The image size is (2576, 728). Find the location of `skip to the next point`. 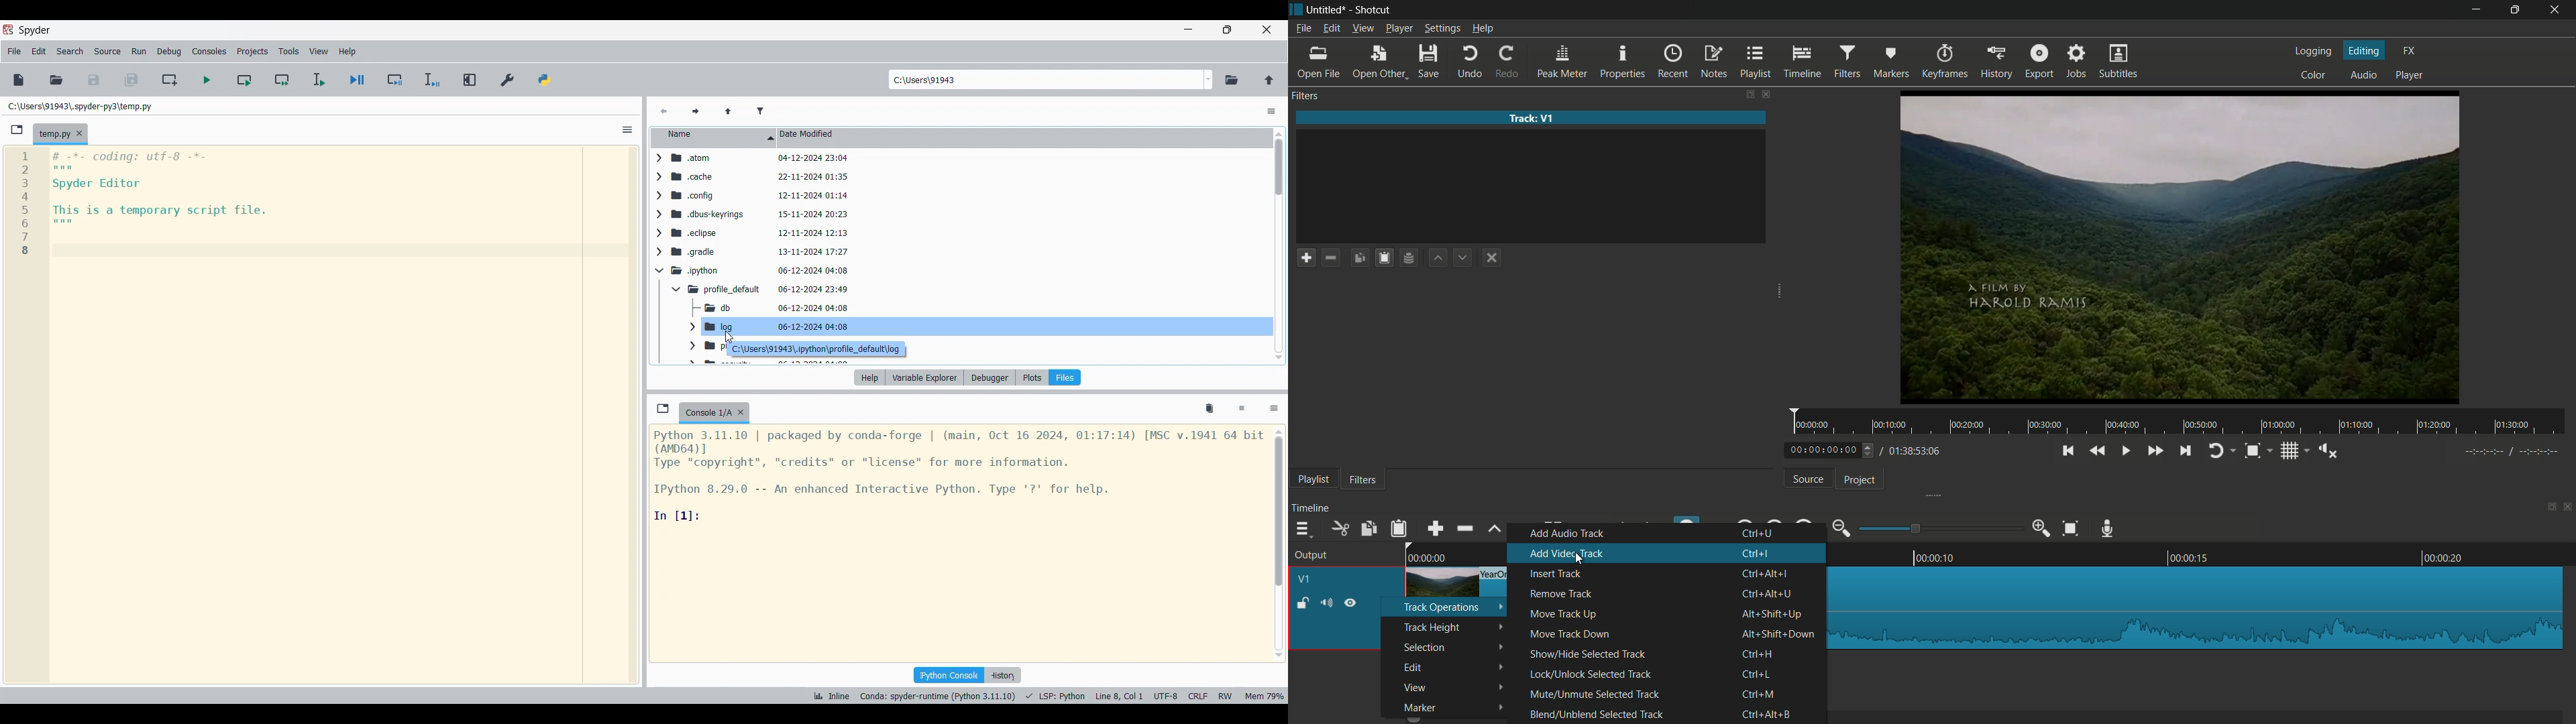

skip to the next point is located at coordinates (2186, 451).